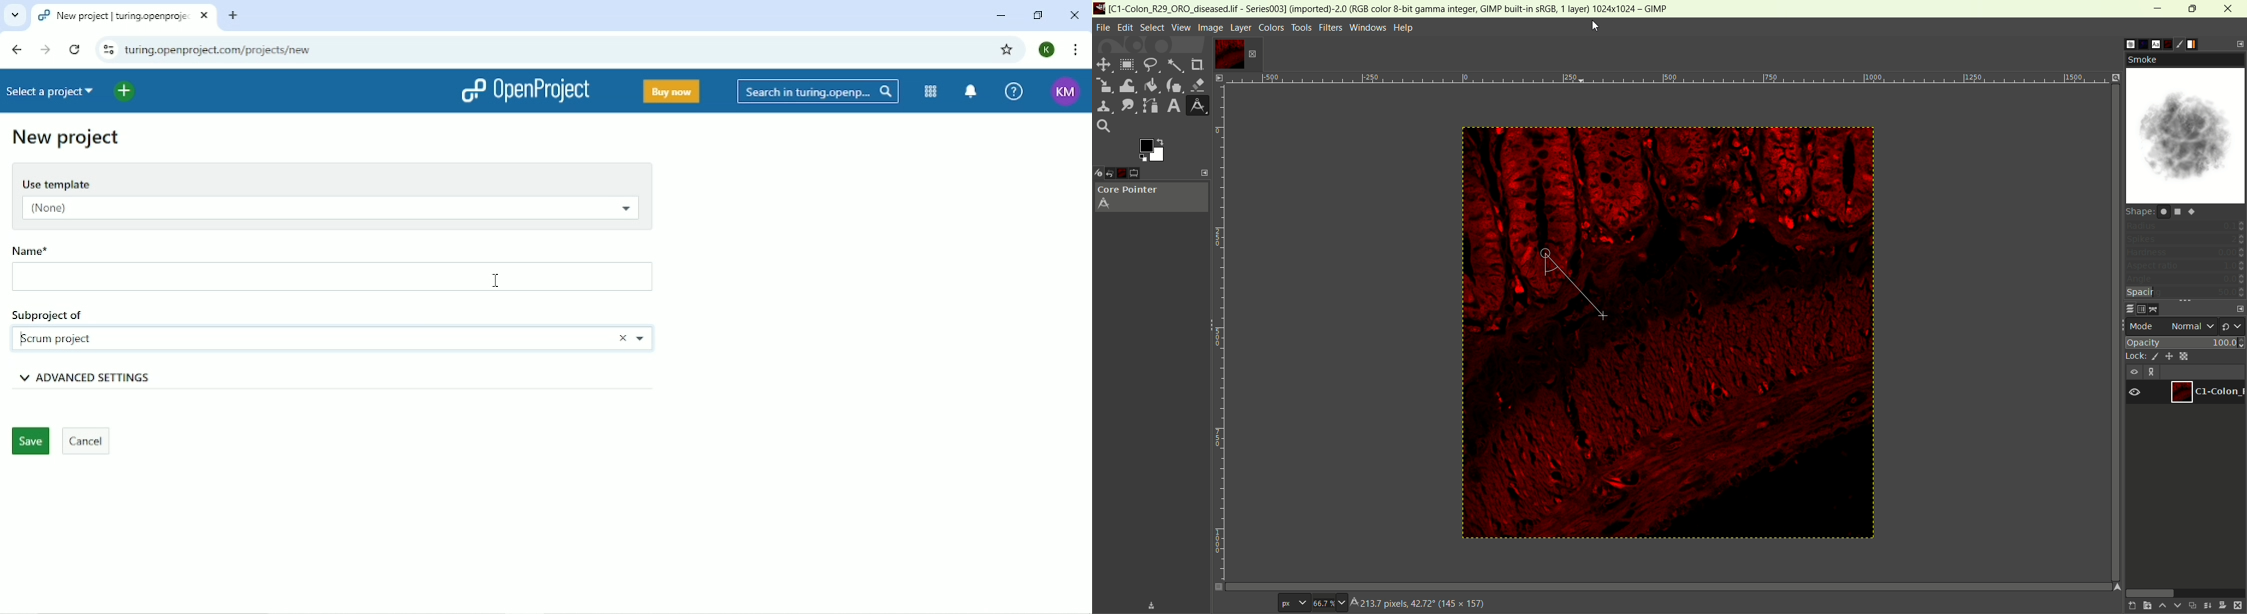 Image resolution: width=2268 pixels, height=616 pixels. What do you see at coordinates (124, 377) in the screenshot?
I see `Advanced settings` at bounding box center [124, 377].